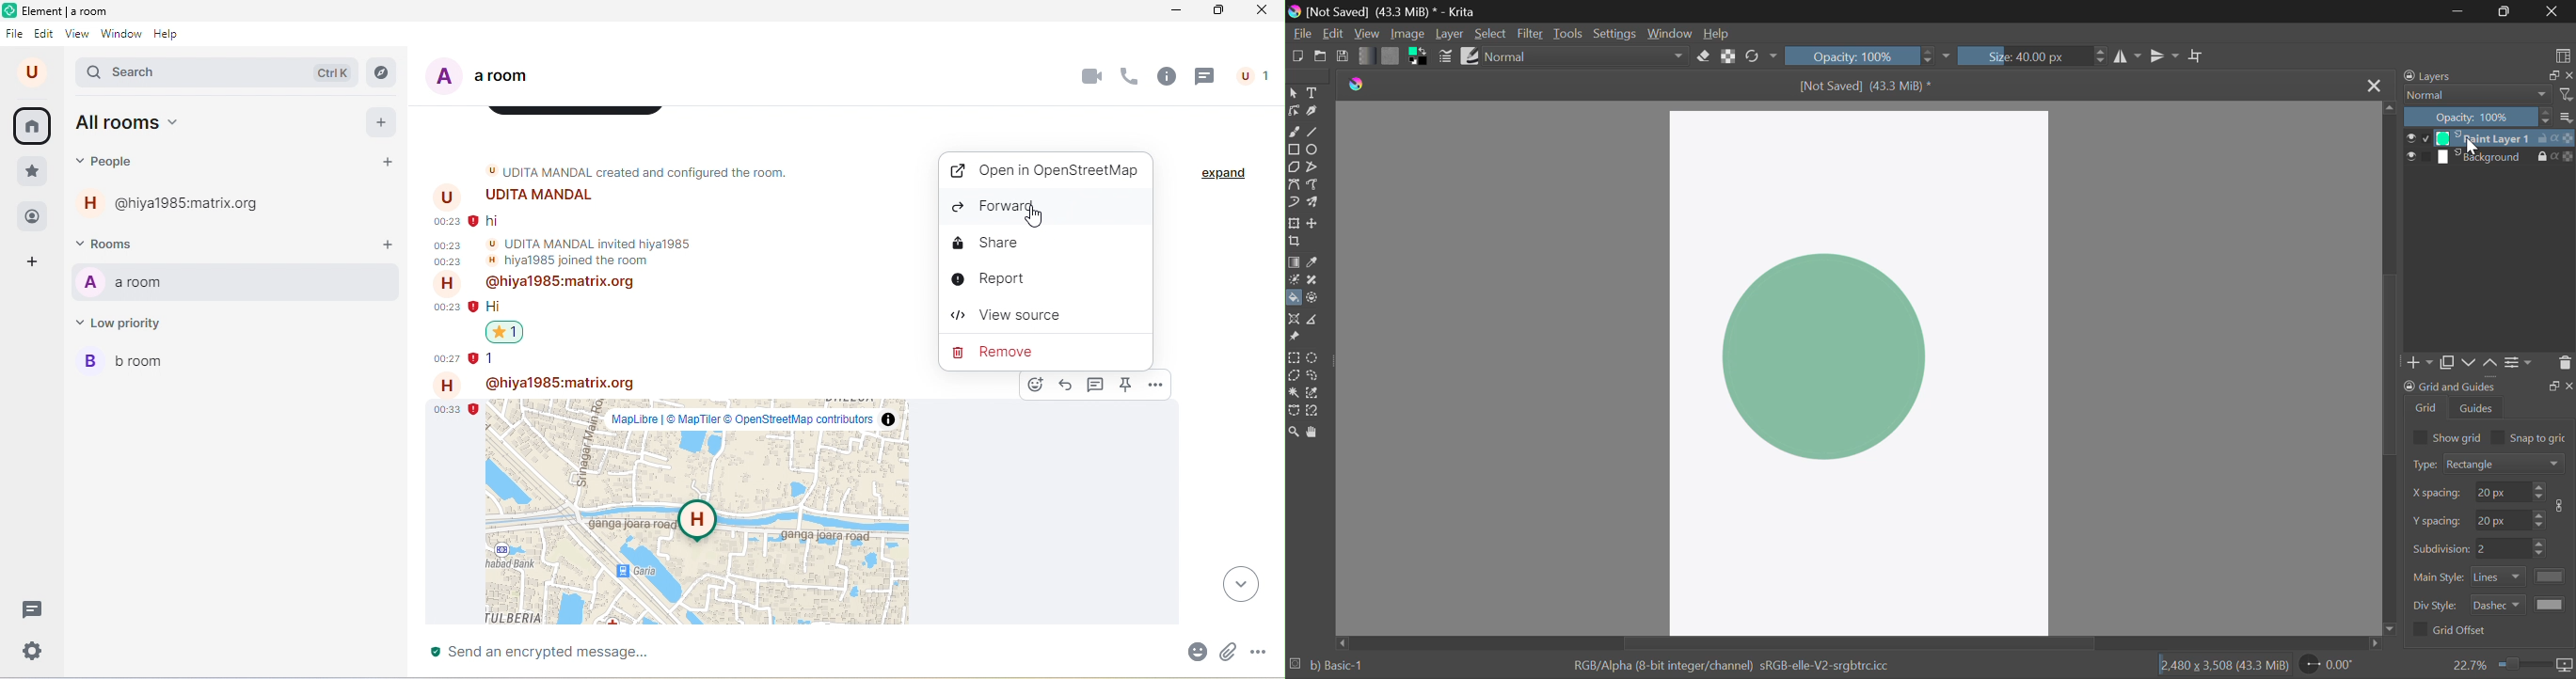 The height and width of the screenshot is (700, 2576). I want to click on Blending Mode, so click(1588, 56).